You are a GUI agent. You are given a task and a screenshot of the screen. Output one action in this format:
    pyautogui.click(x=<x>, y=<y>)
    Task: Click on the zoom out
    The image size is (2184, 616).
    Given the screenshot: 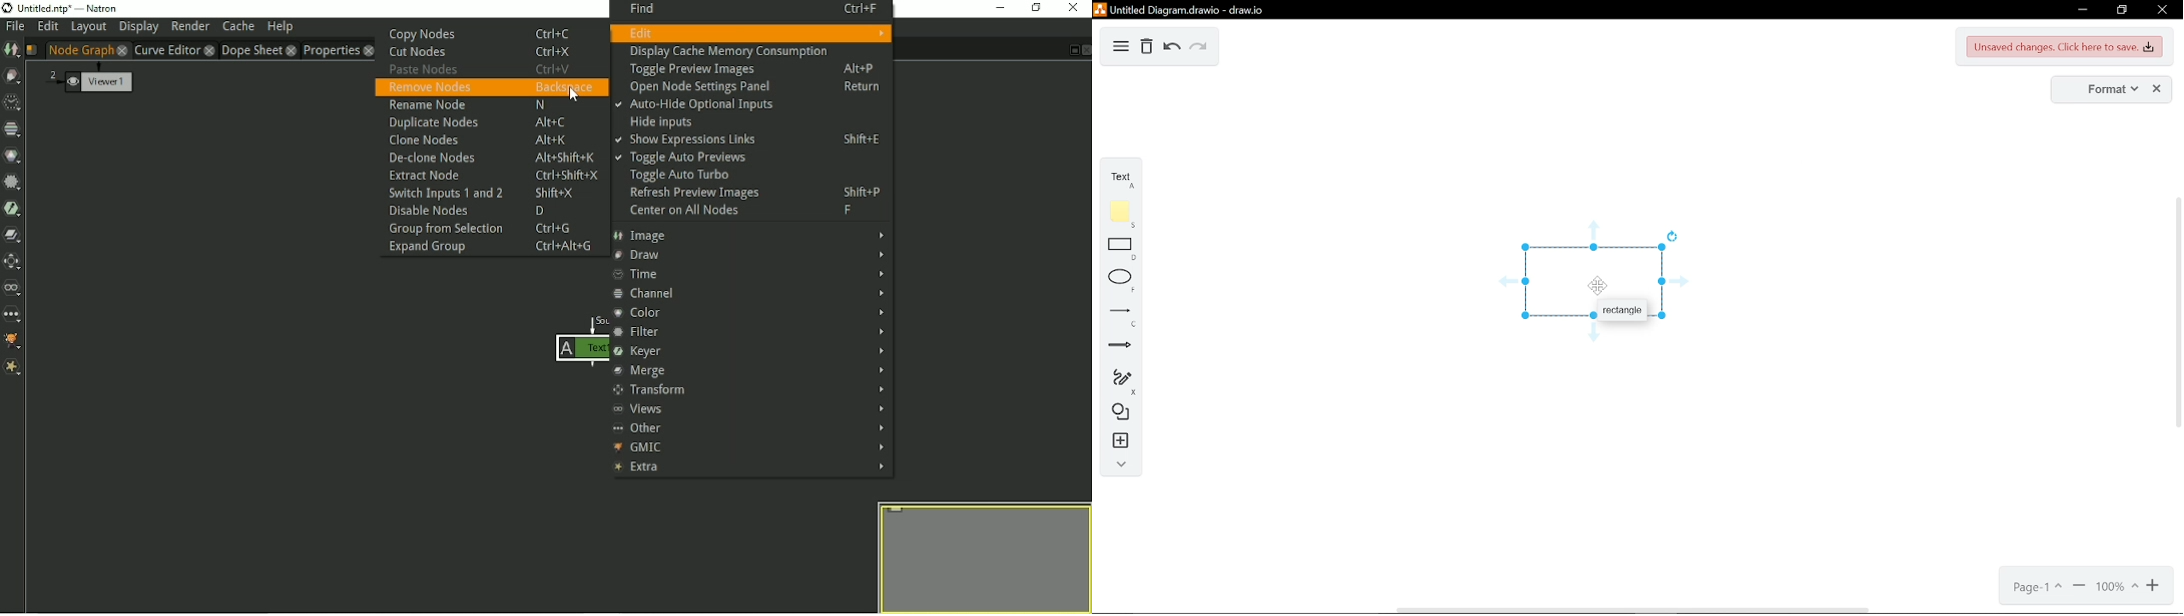 What is the action you would take?
    pyautogui.click(x=2080, y=587)
    